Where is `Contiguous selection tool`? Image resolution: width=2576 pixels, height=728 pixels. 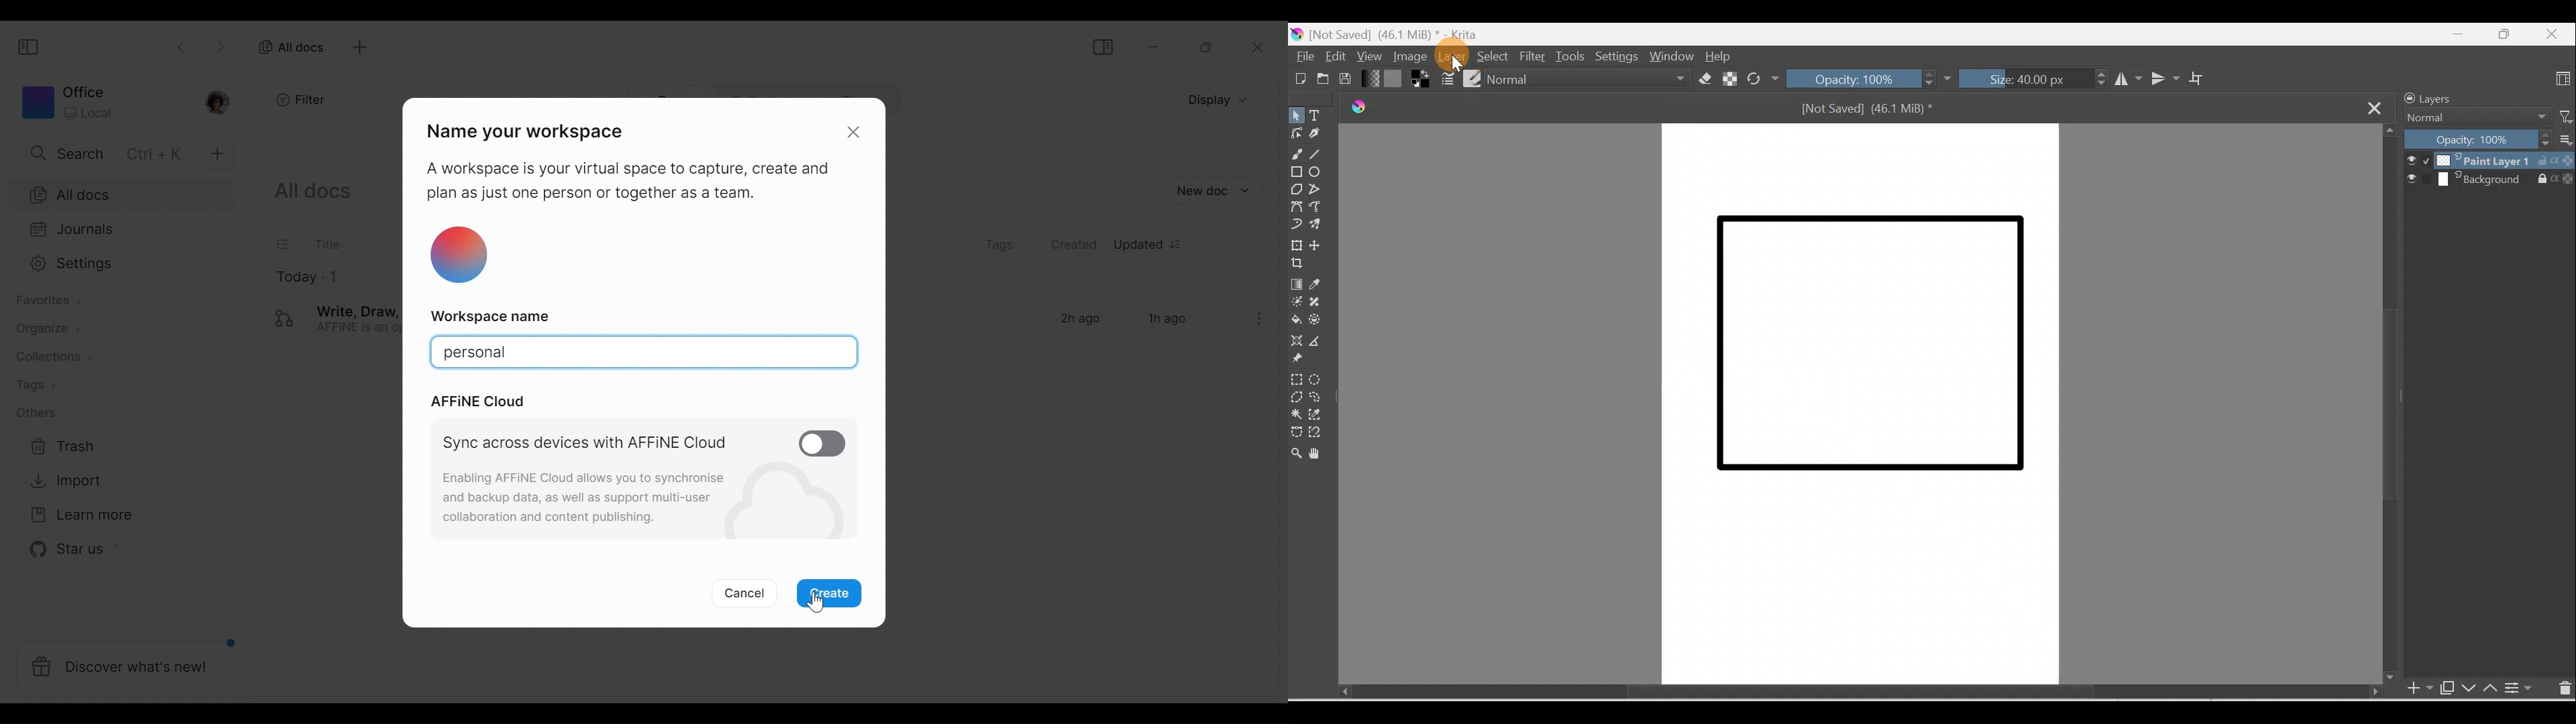 Contiguous selection tool is located at coordinates (1296, 415).